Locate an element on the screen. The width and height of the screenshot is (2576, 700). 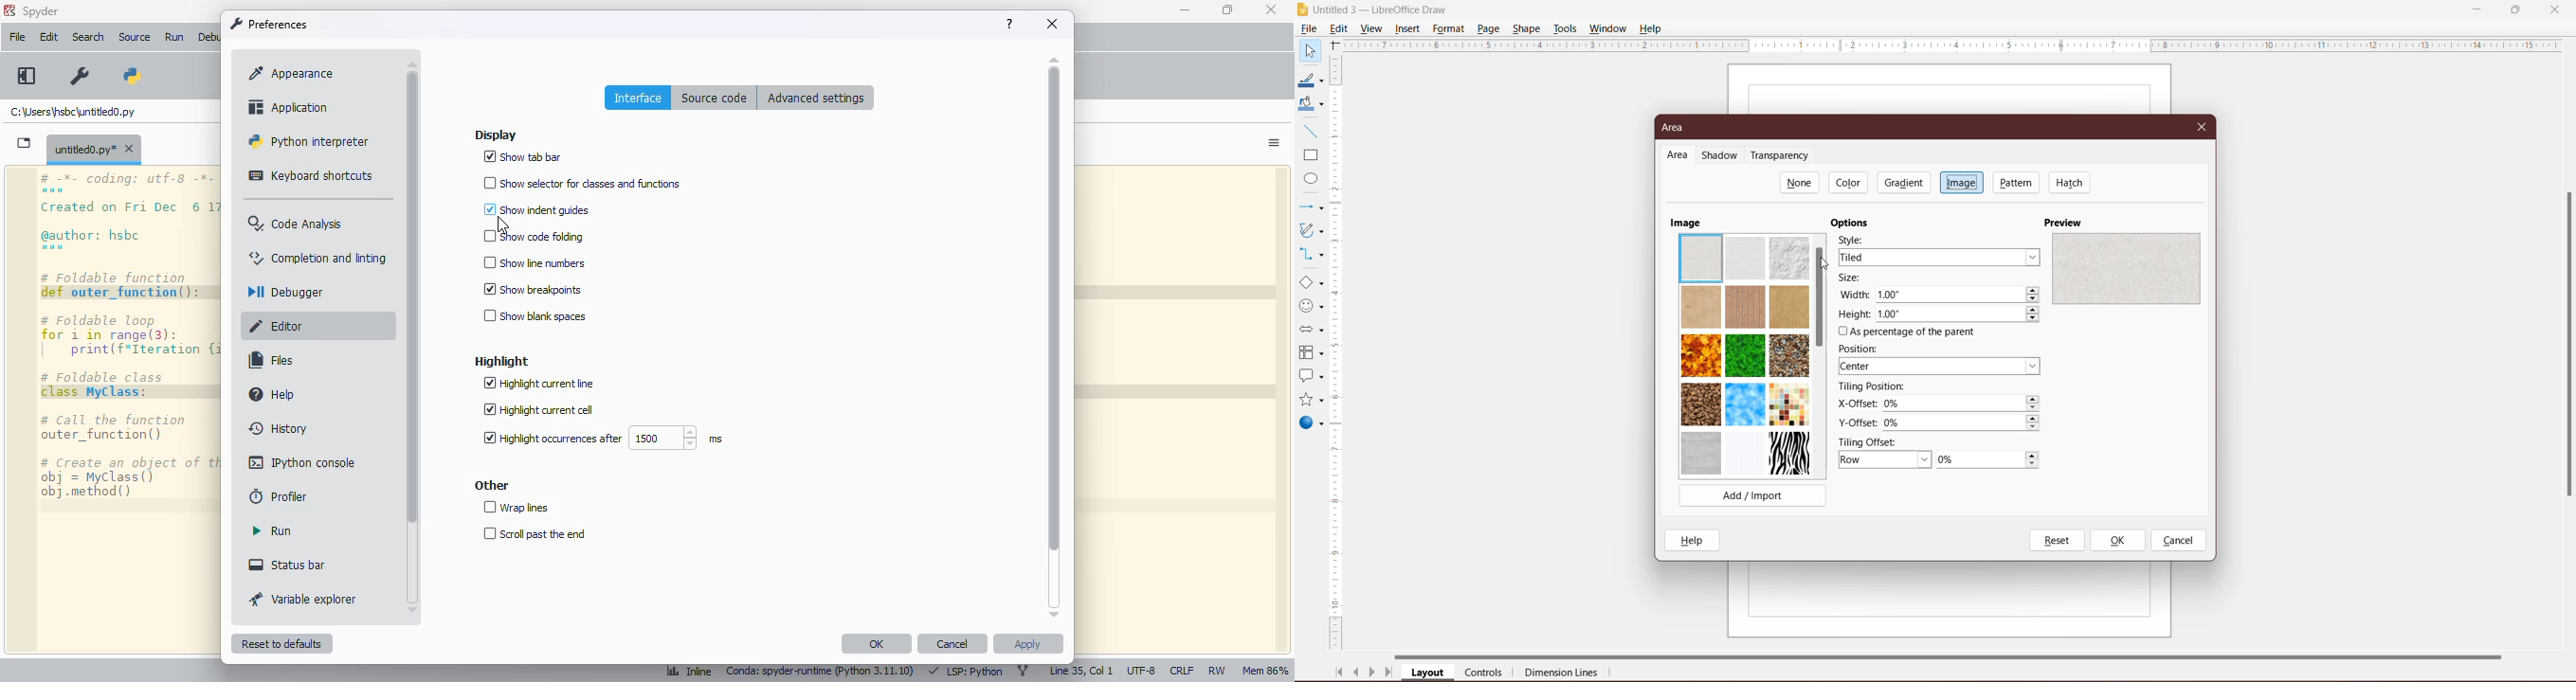
cursor is located at coordinates (500, 225).